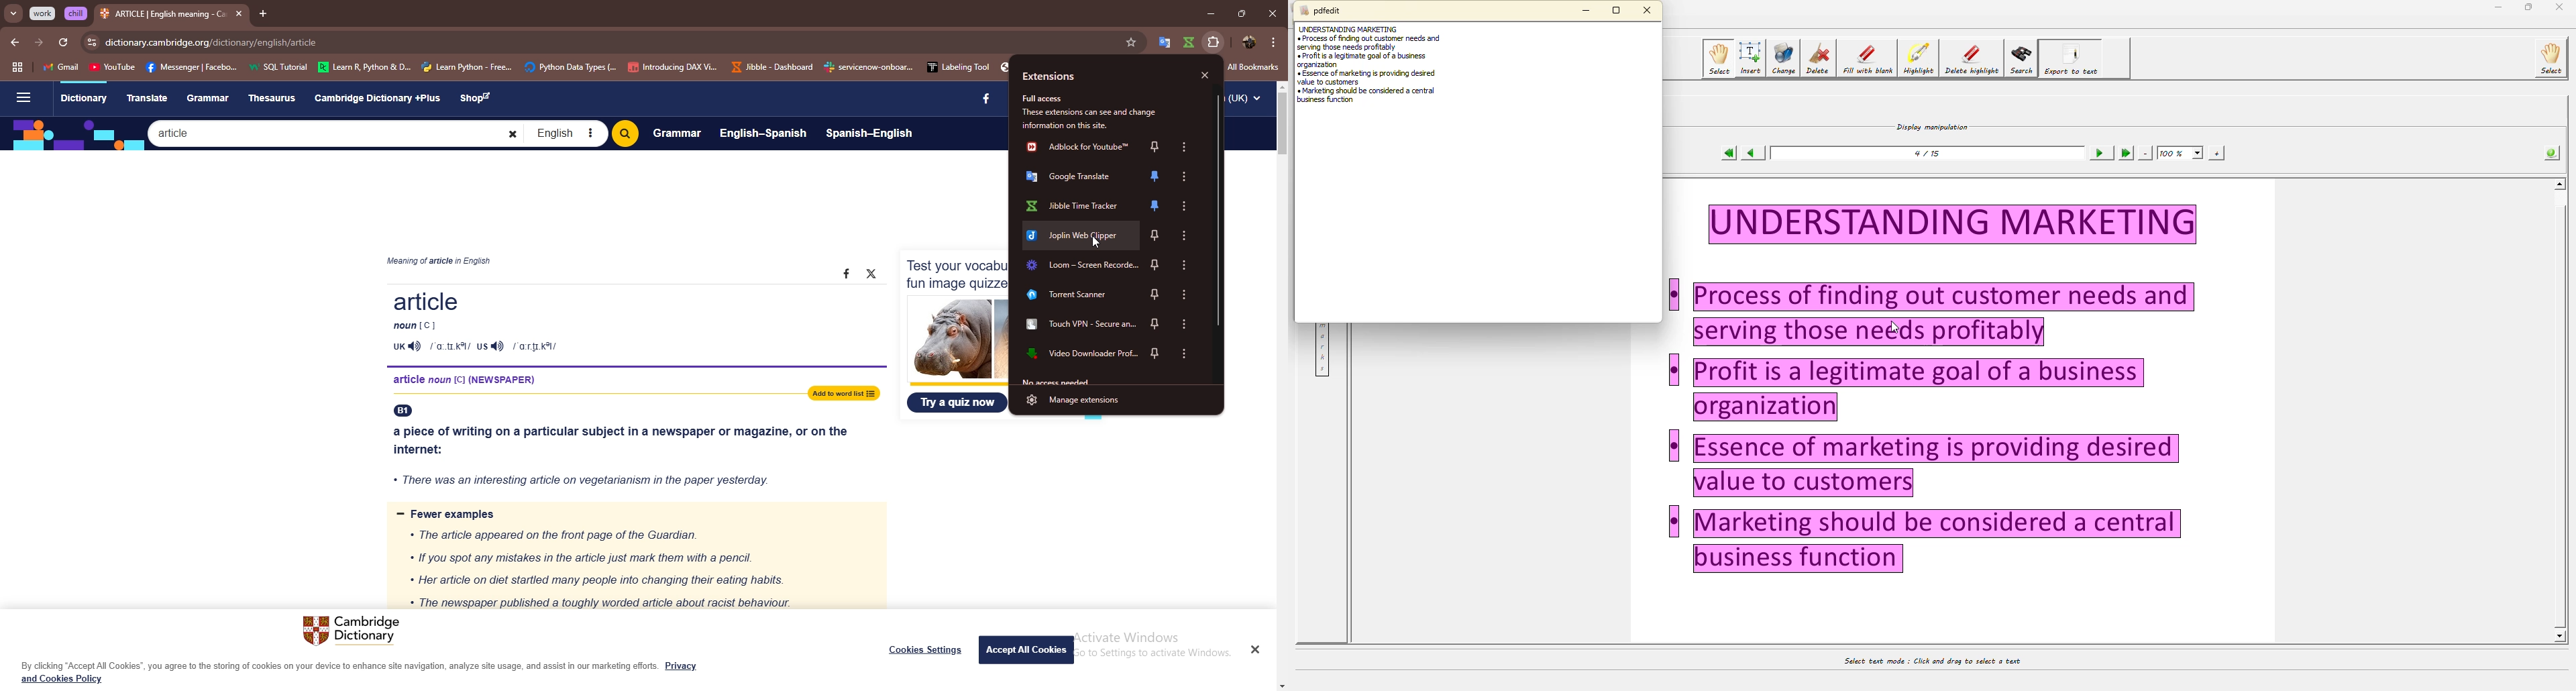  Describe the element at coordinates (1154, 295) in the screenshot. I see `pin` at that location.